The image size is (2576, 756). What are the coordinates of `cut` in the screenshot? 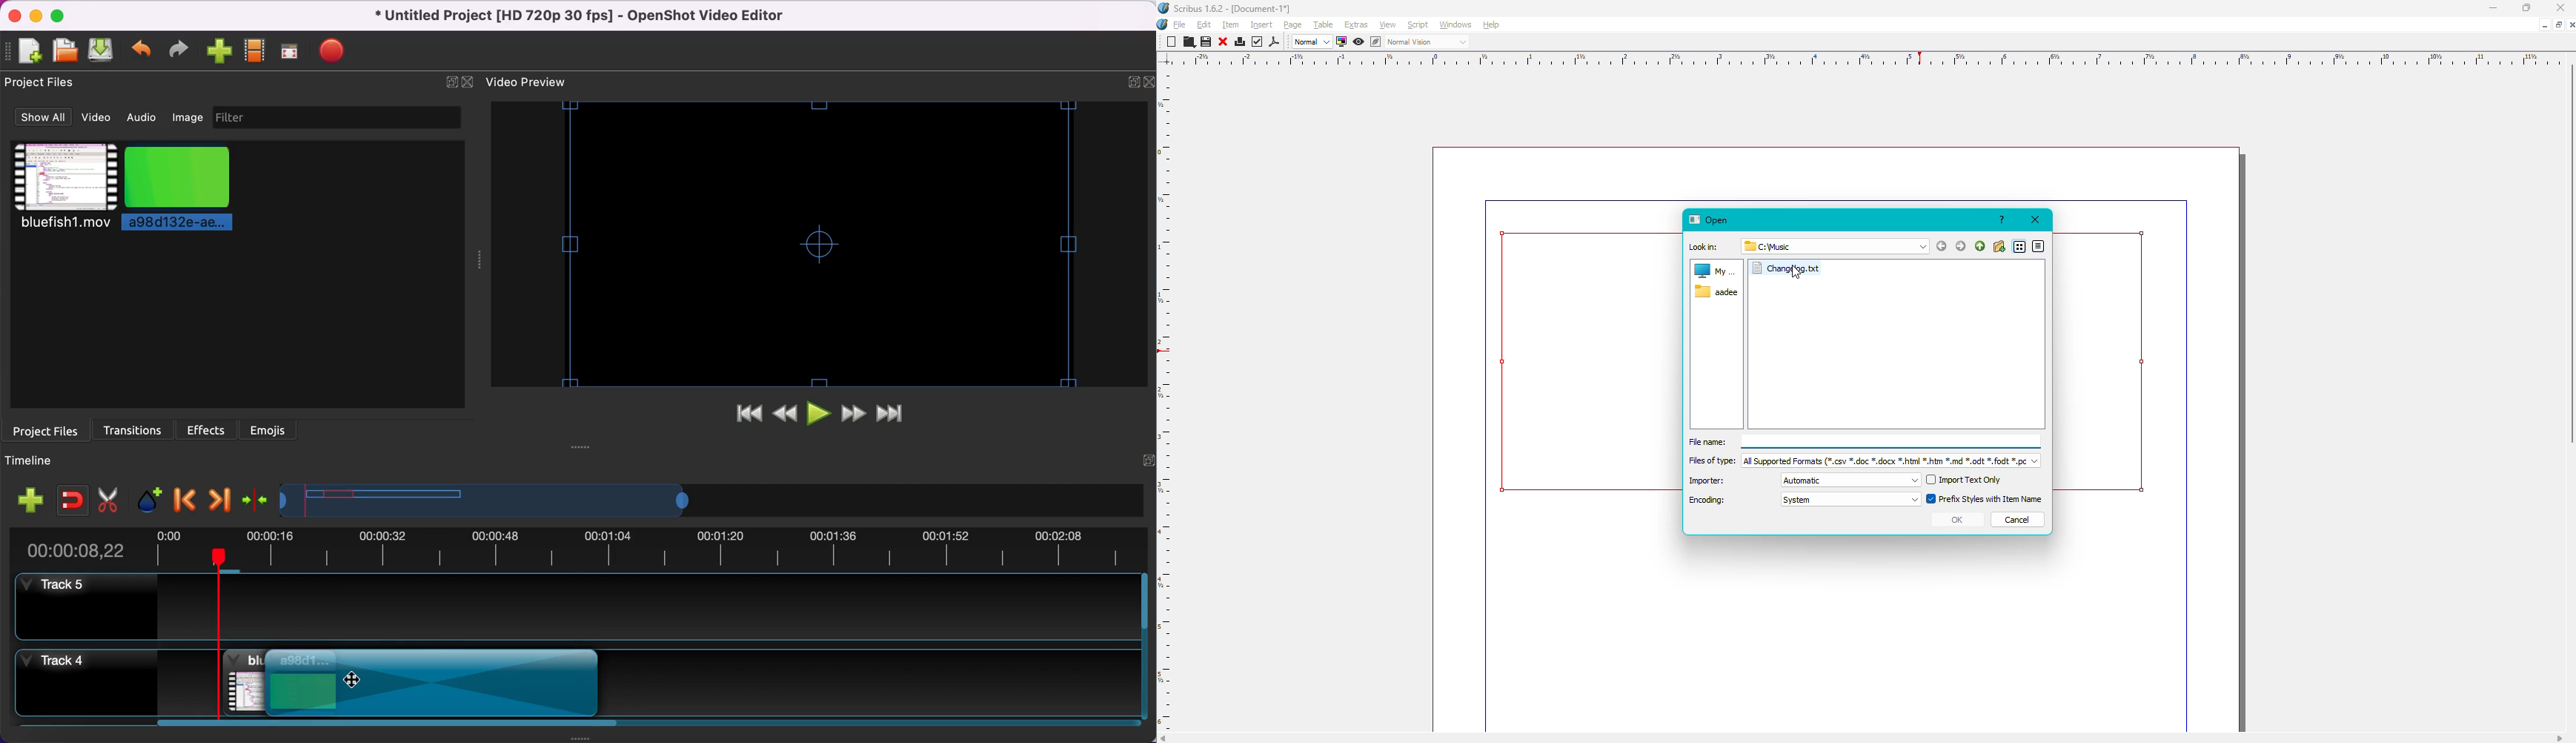 It's located at (109, 497).